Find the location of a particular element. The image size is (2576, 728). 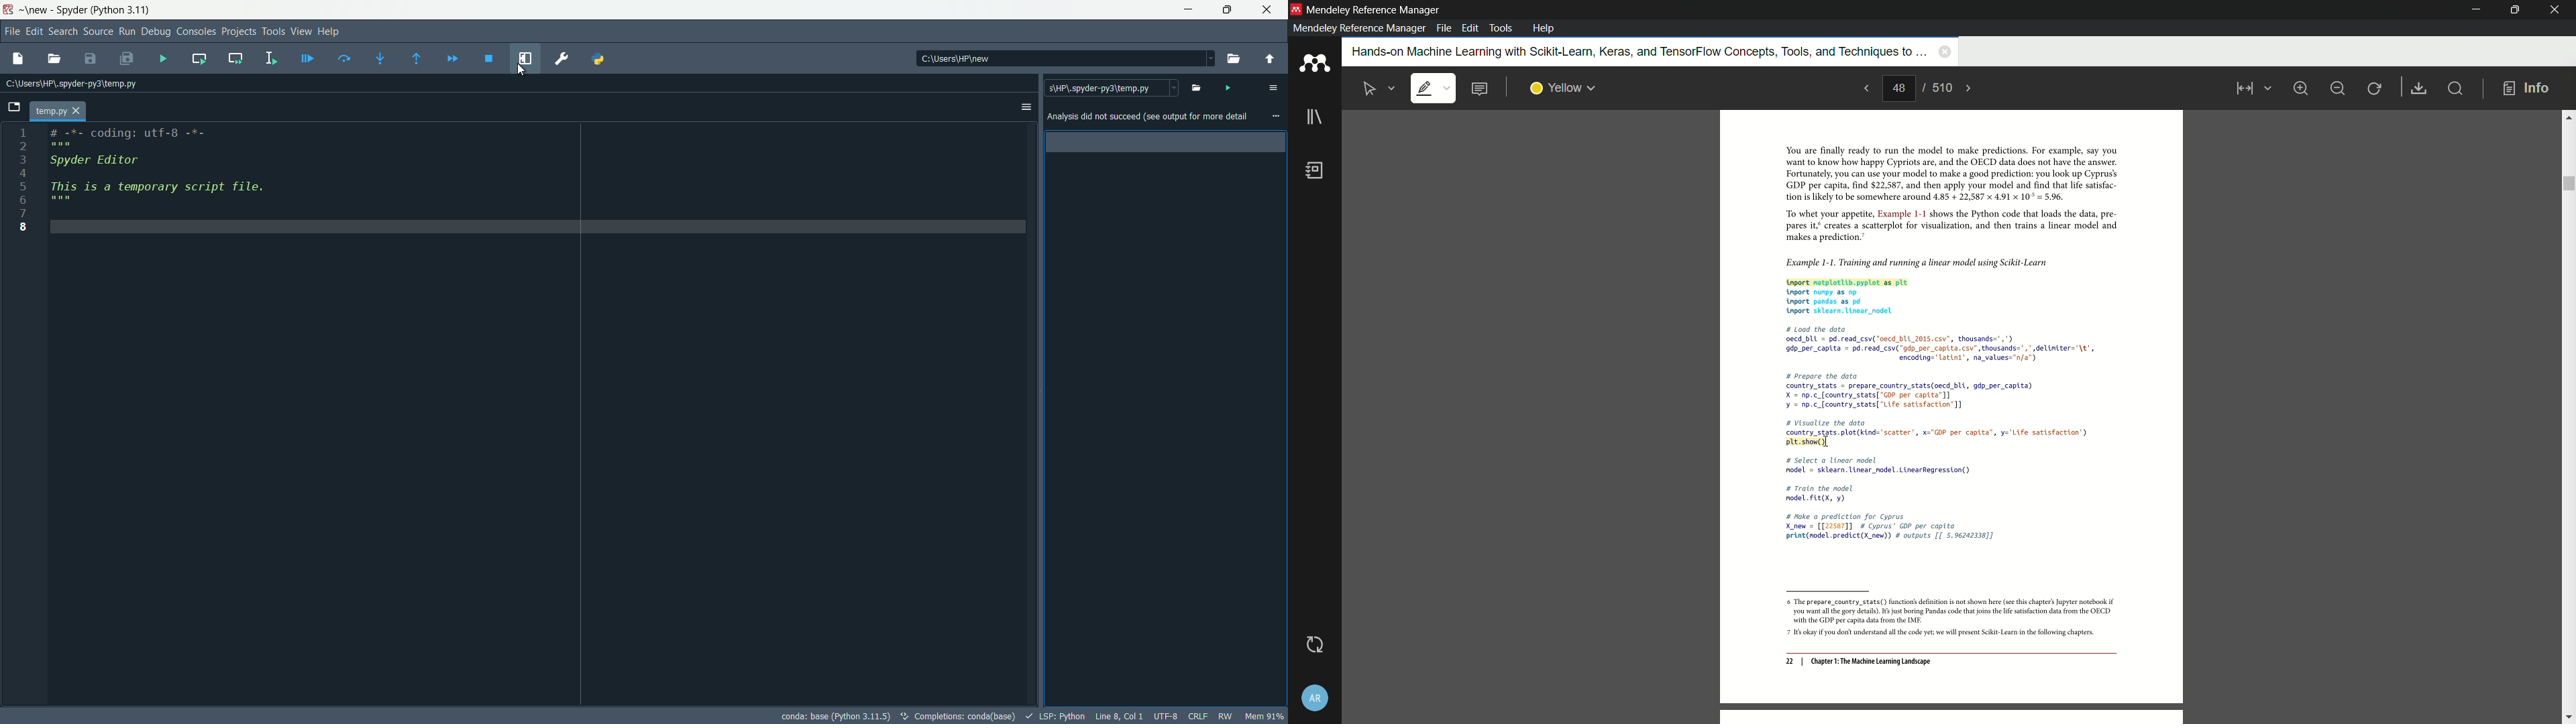

browse directory is located at coordinates (1234, 60).